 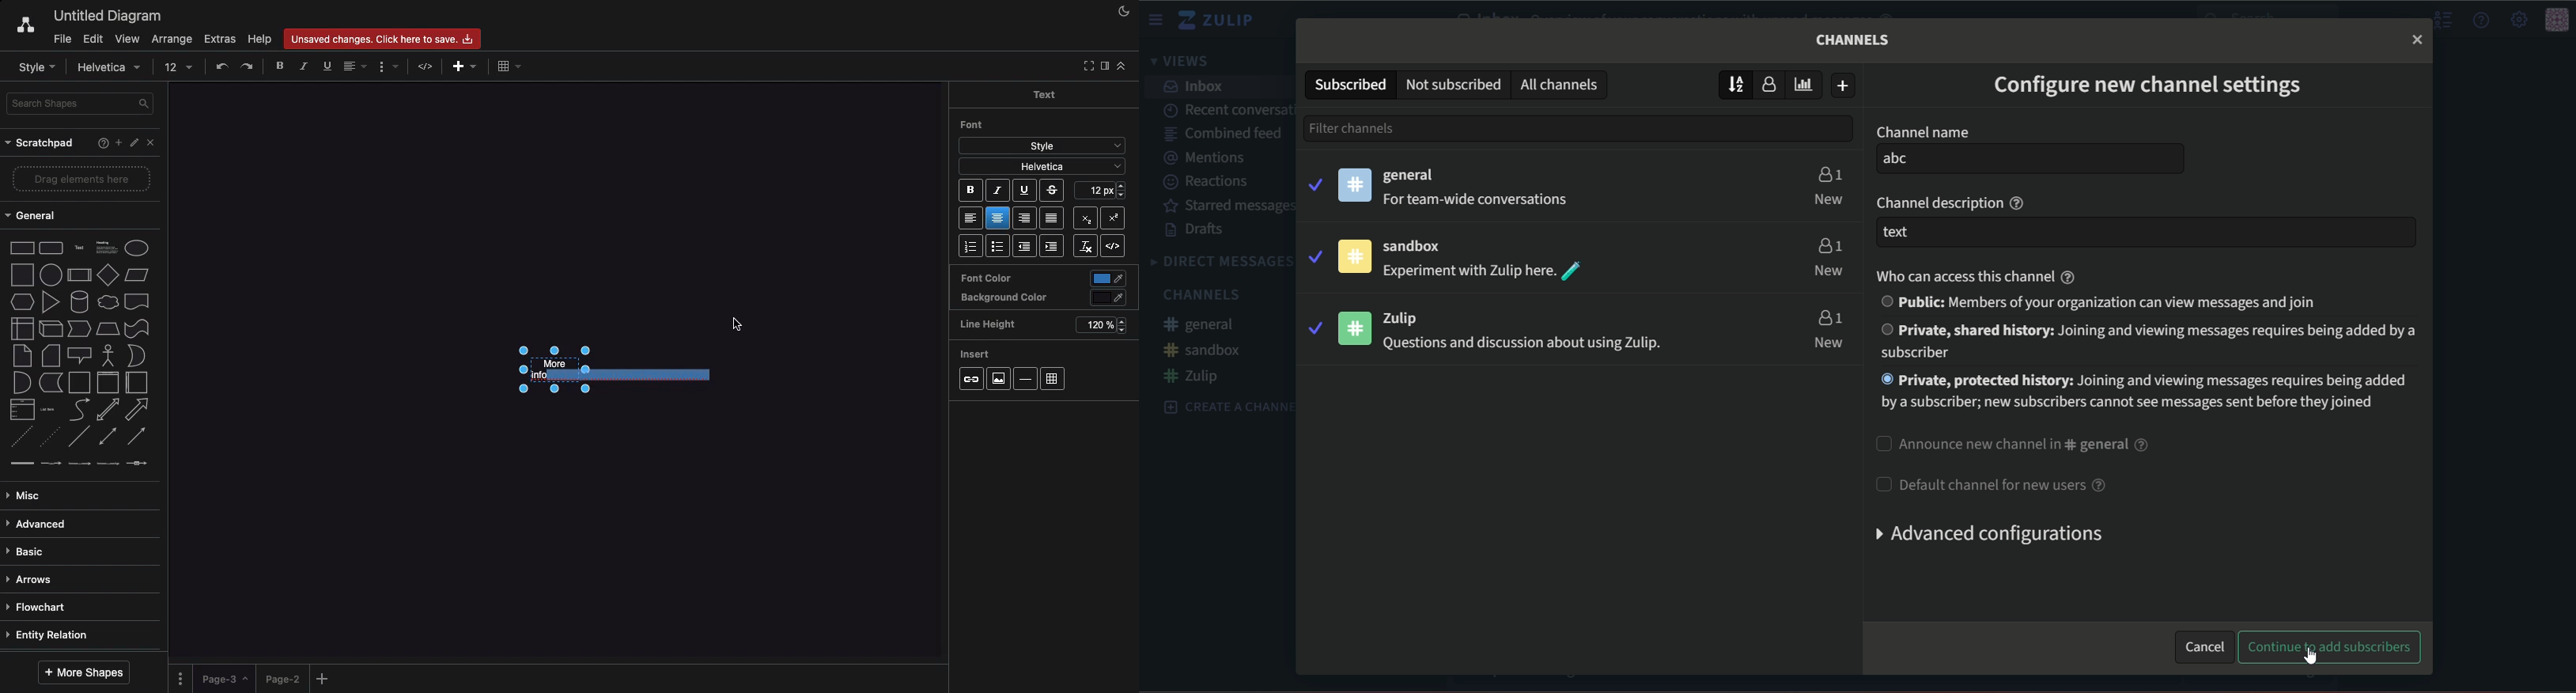 I want to click on cube, so click(x=51, y=329).